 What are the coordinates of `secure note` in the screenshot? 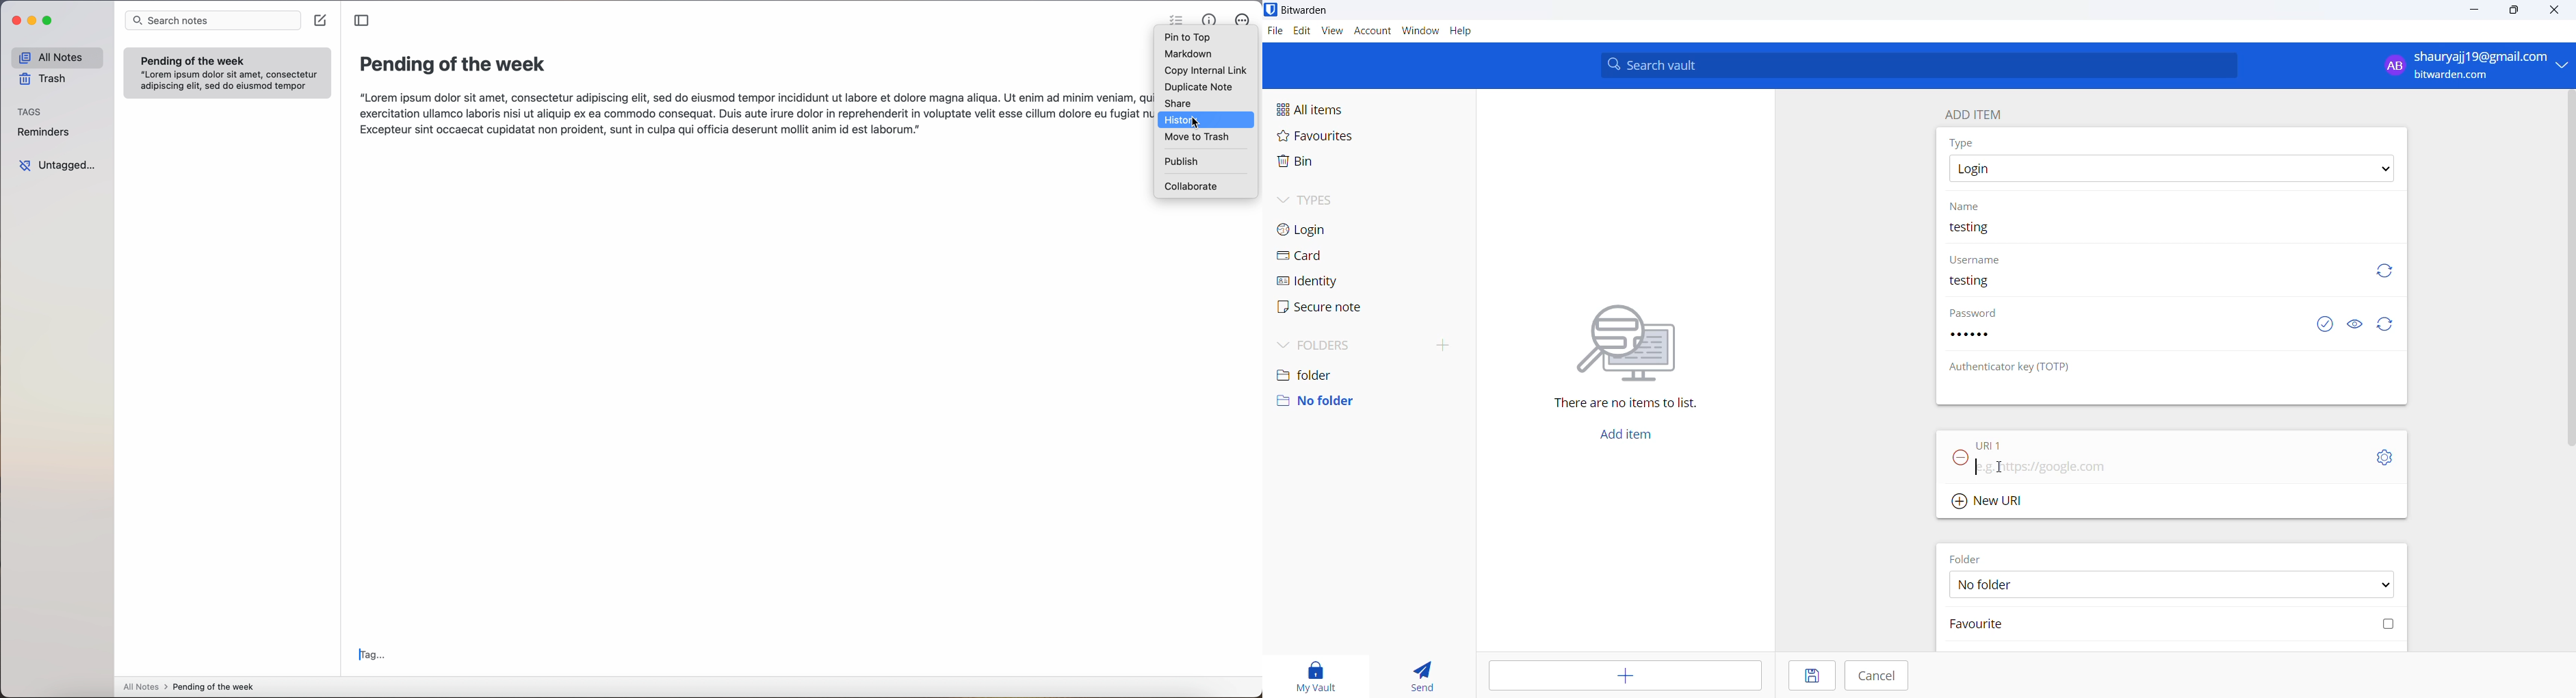 It's located at (1331, 308).